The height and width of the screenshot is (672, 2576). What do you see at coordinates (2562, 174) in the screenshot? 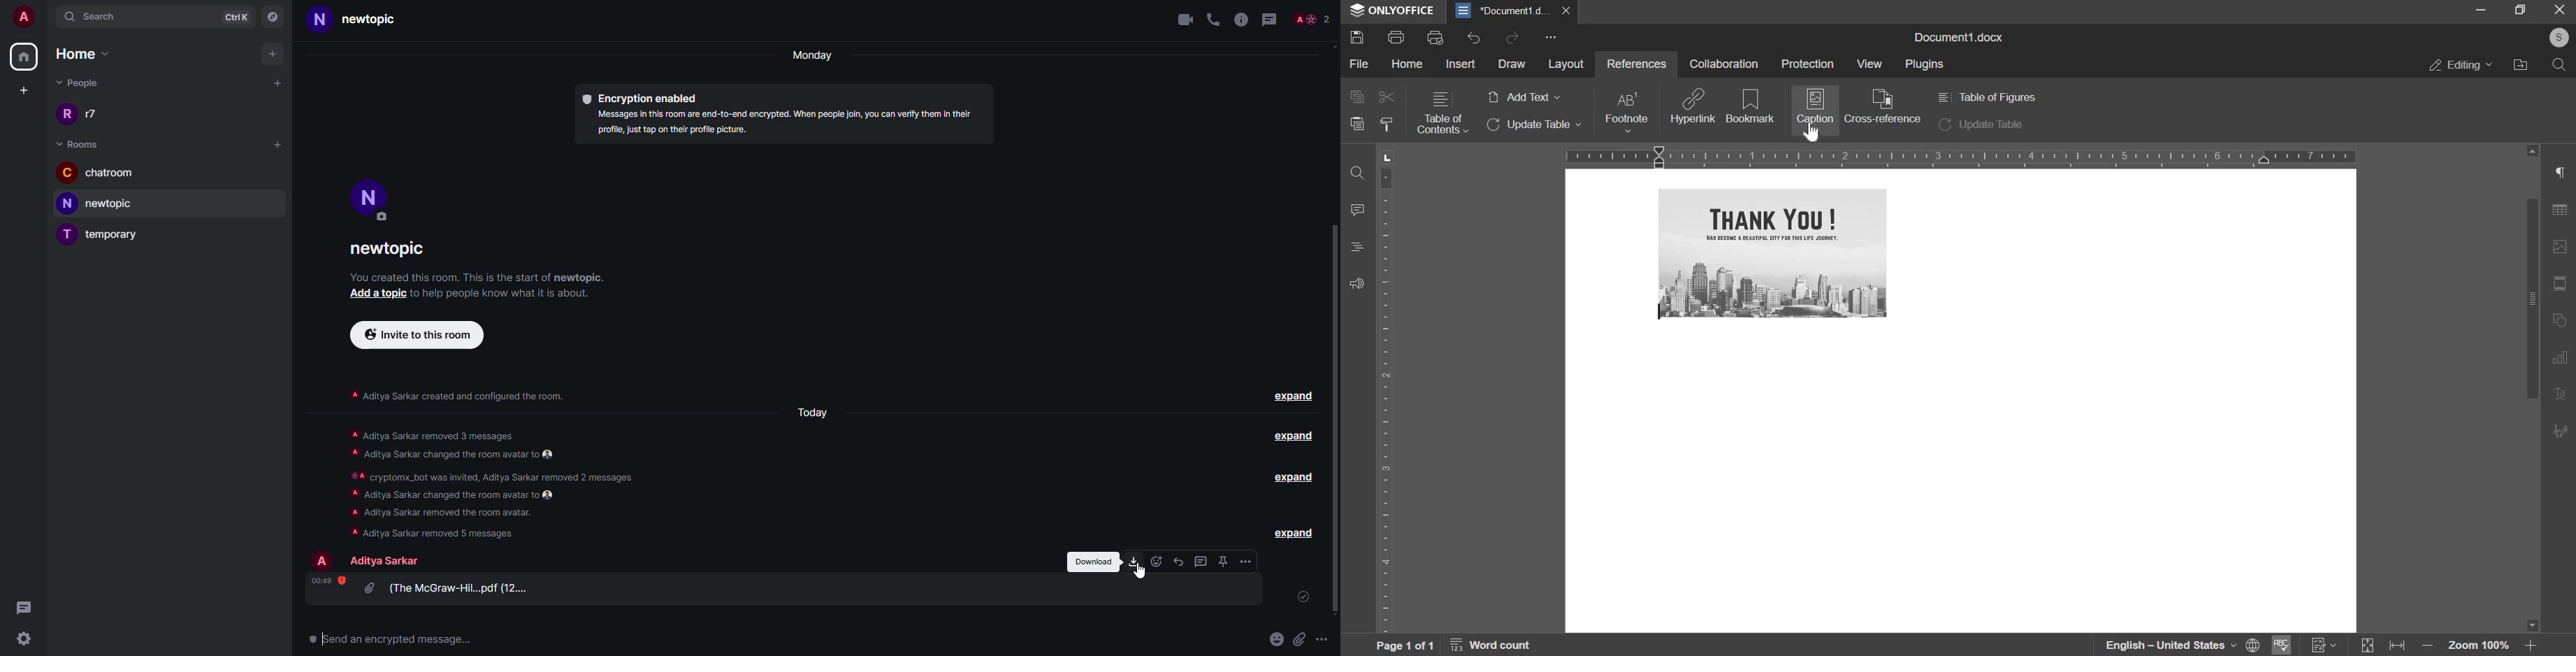
I see `right side menu` at bounding box center [2562, 174].